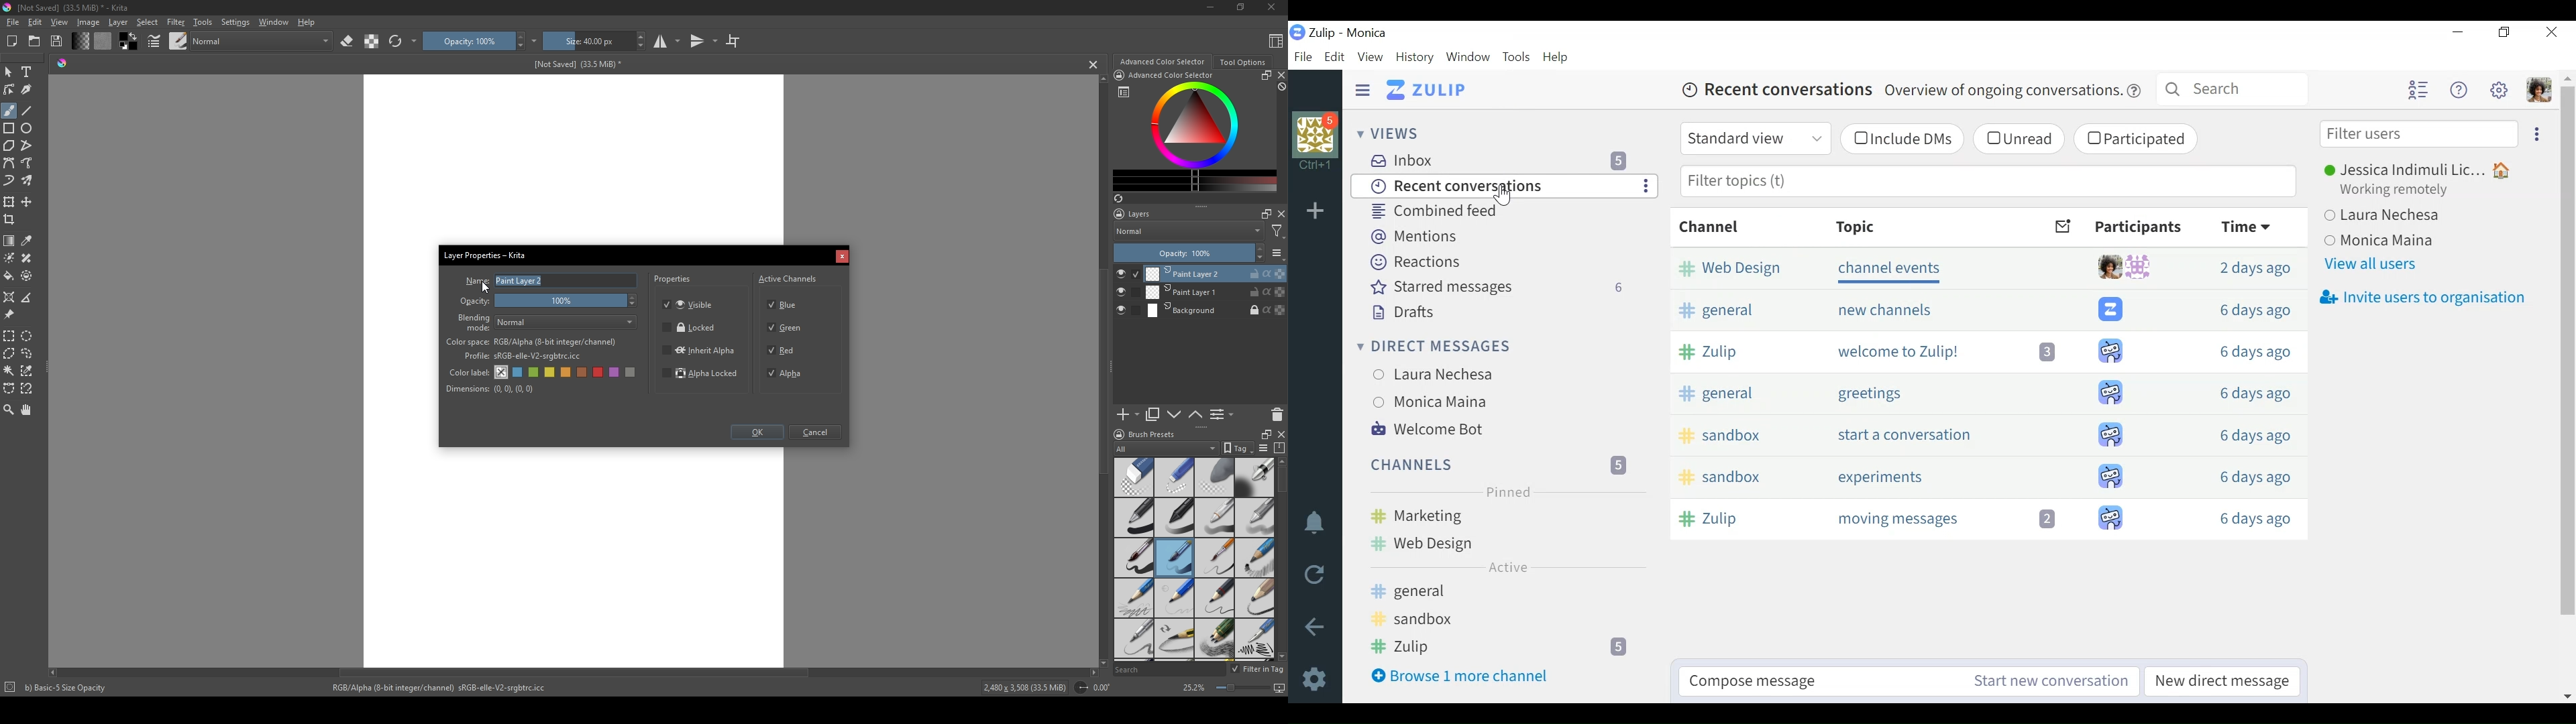  I want to click on Topic, so click(1857, 228).